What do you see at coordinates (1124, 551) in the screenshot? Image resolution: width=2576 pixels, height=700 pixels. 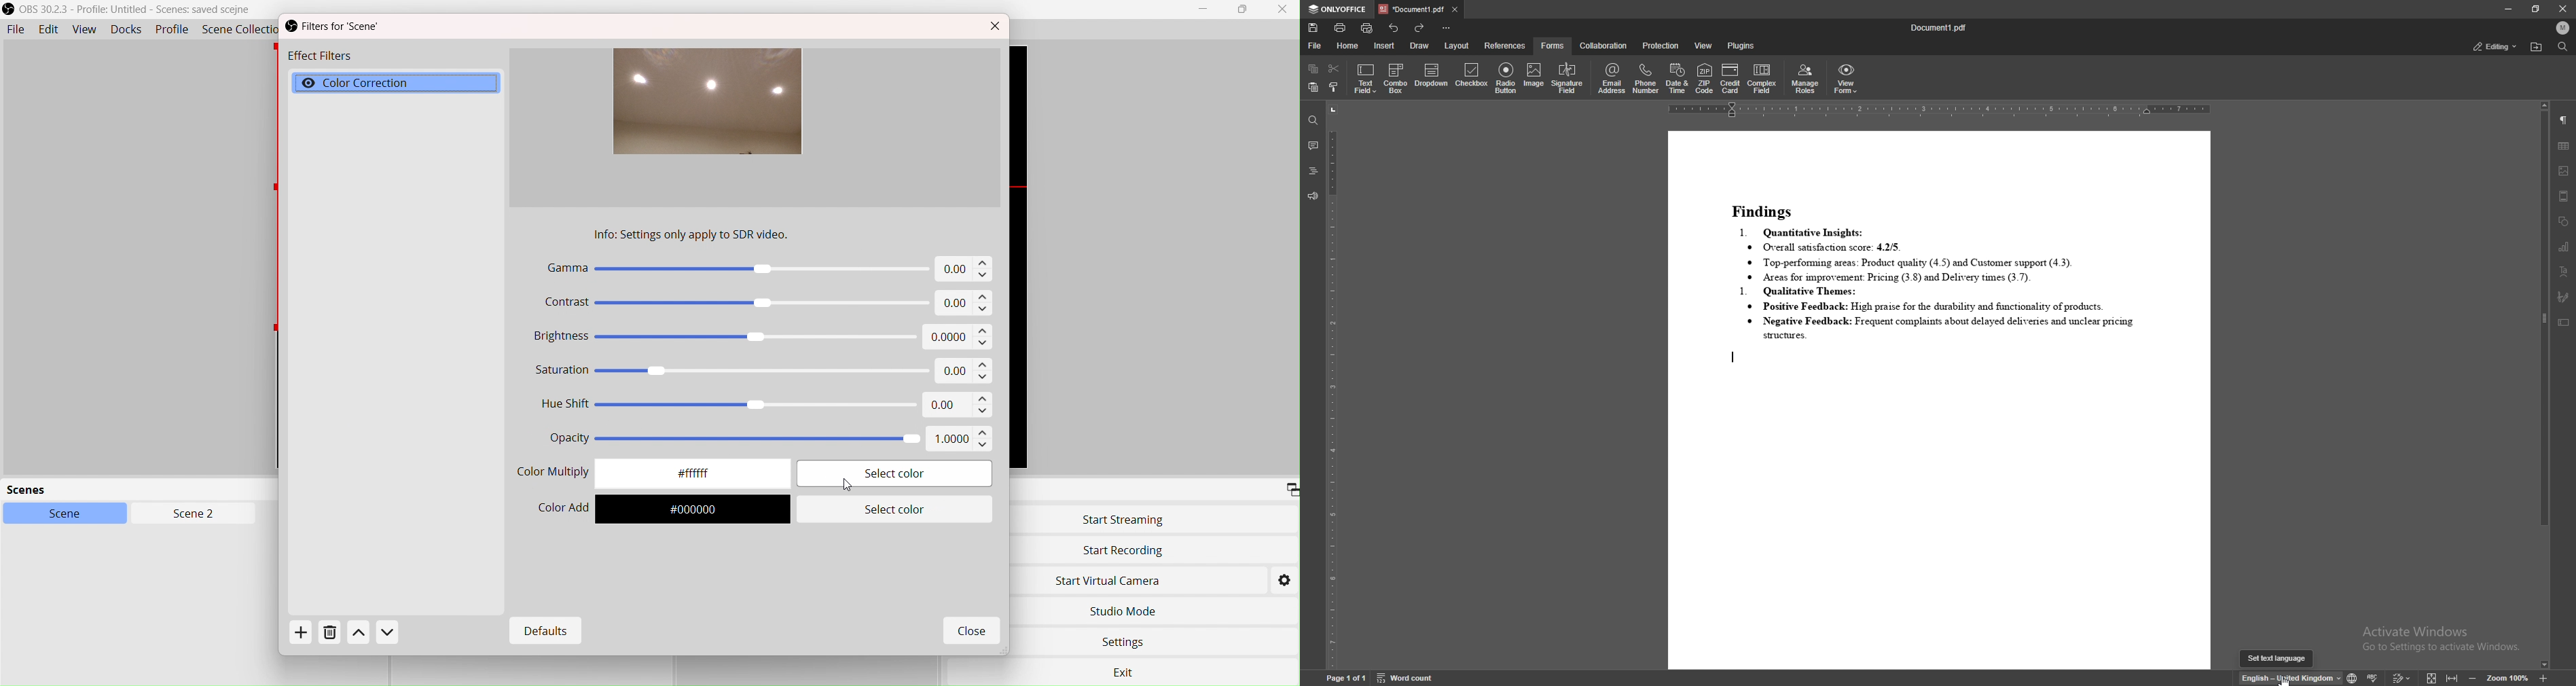 I see `Start Recording` at bounding box center [1124, 551].